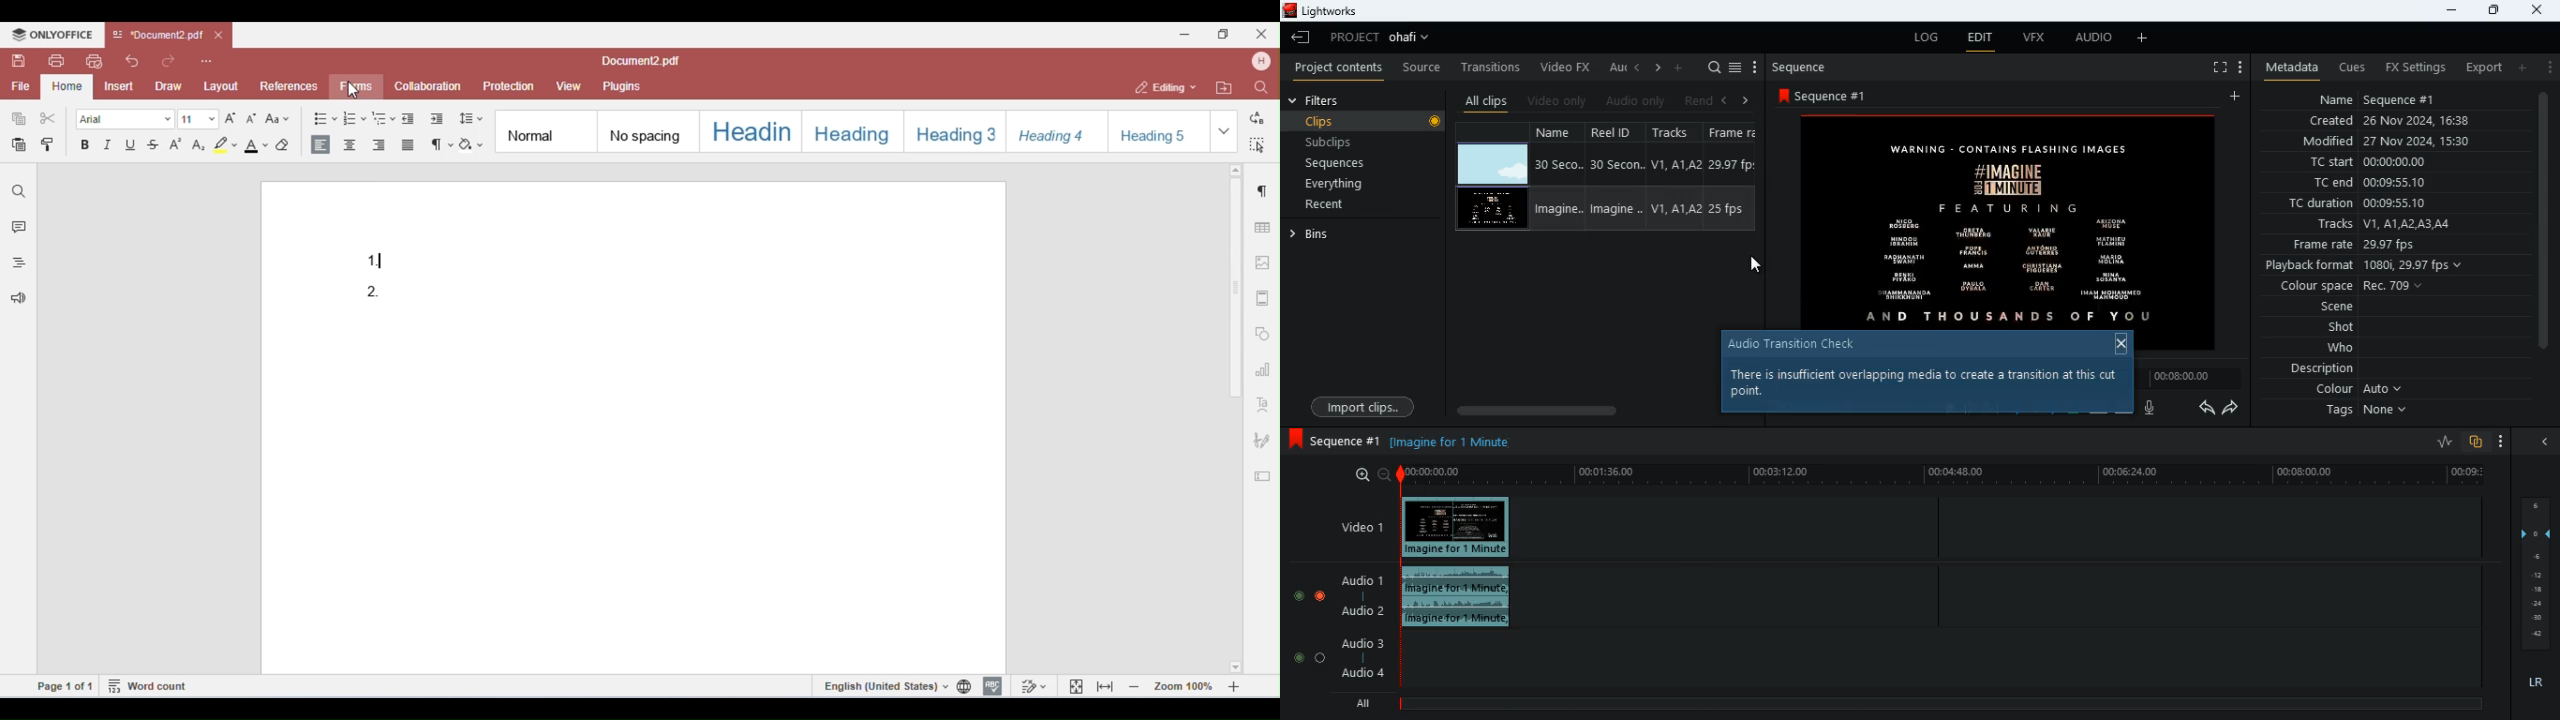 Image resolution: width=2576 pixels, height=728 pixels. Describe the element at coordinates (1746, 100) in the screenshot. I see `right` at that location.